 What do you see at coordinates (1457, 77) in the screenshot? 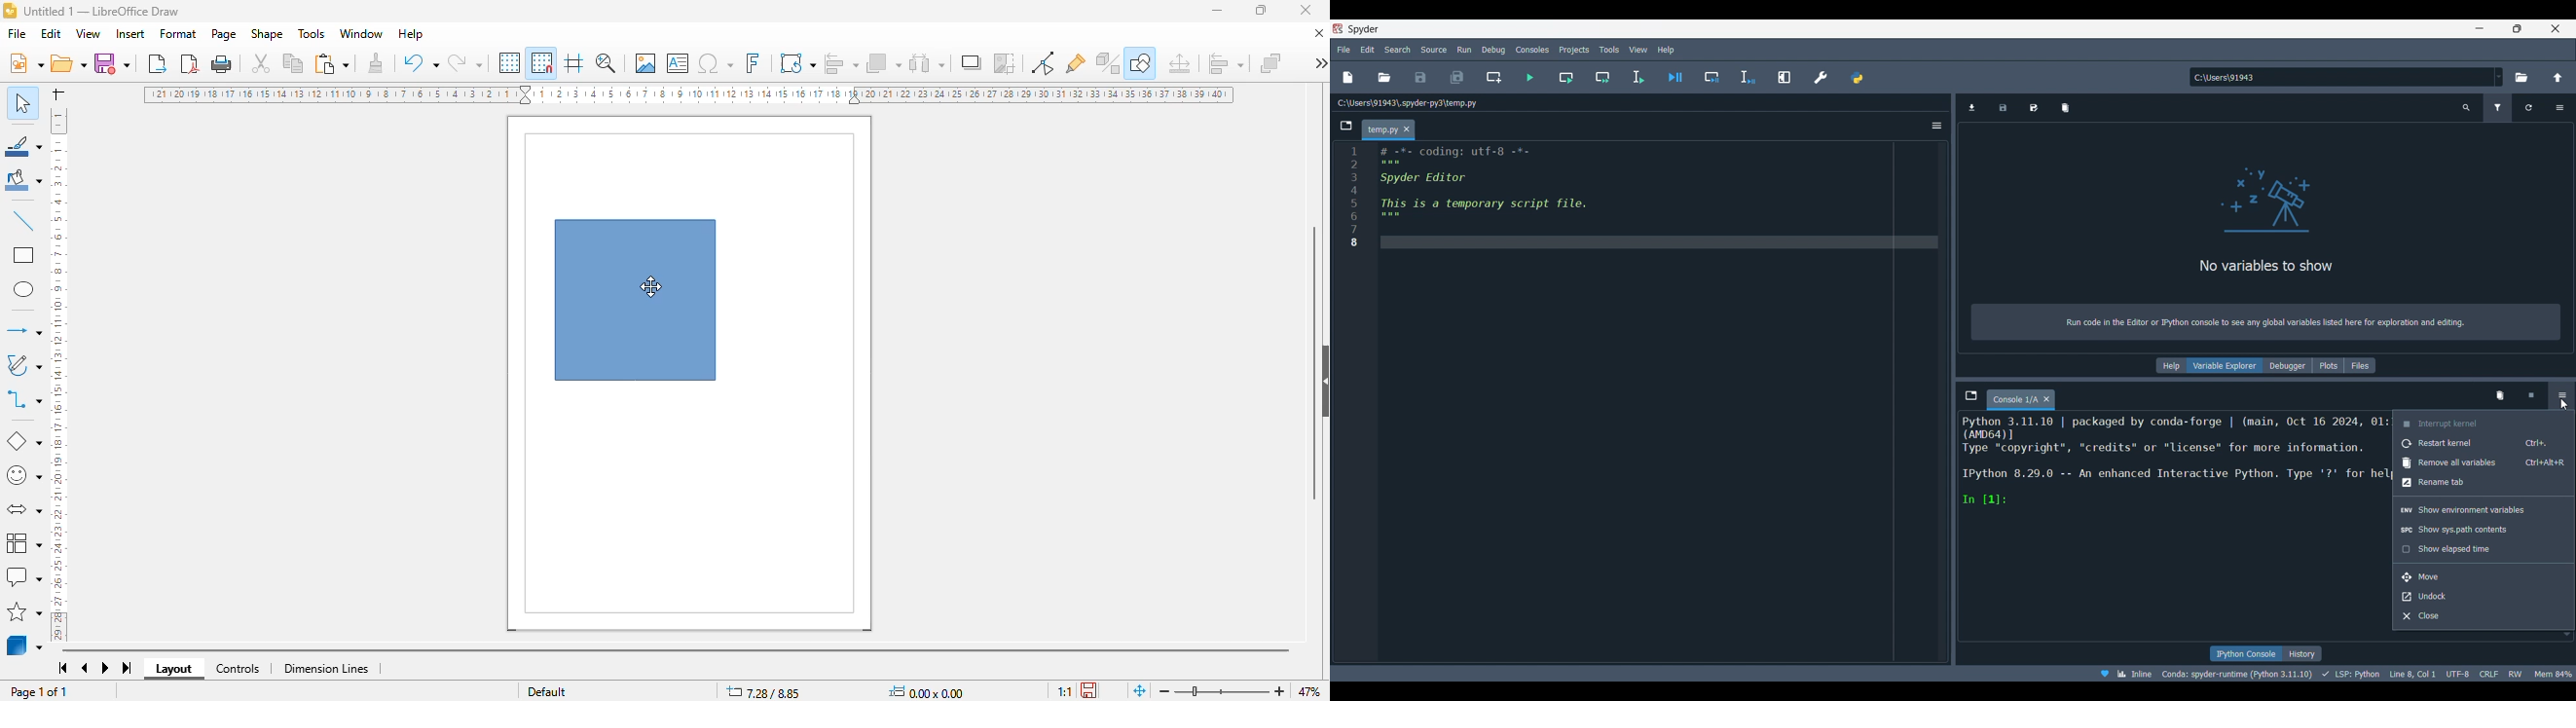
I see `Save all files` at bounding box center [1457, 77].